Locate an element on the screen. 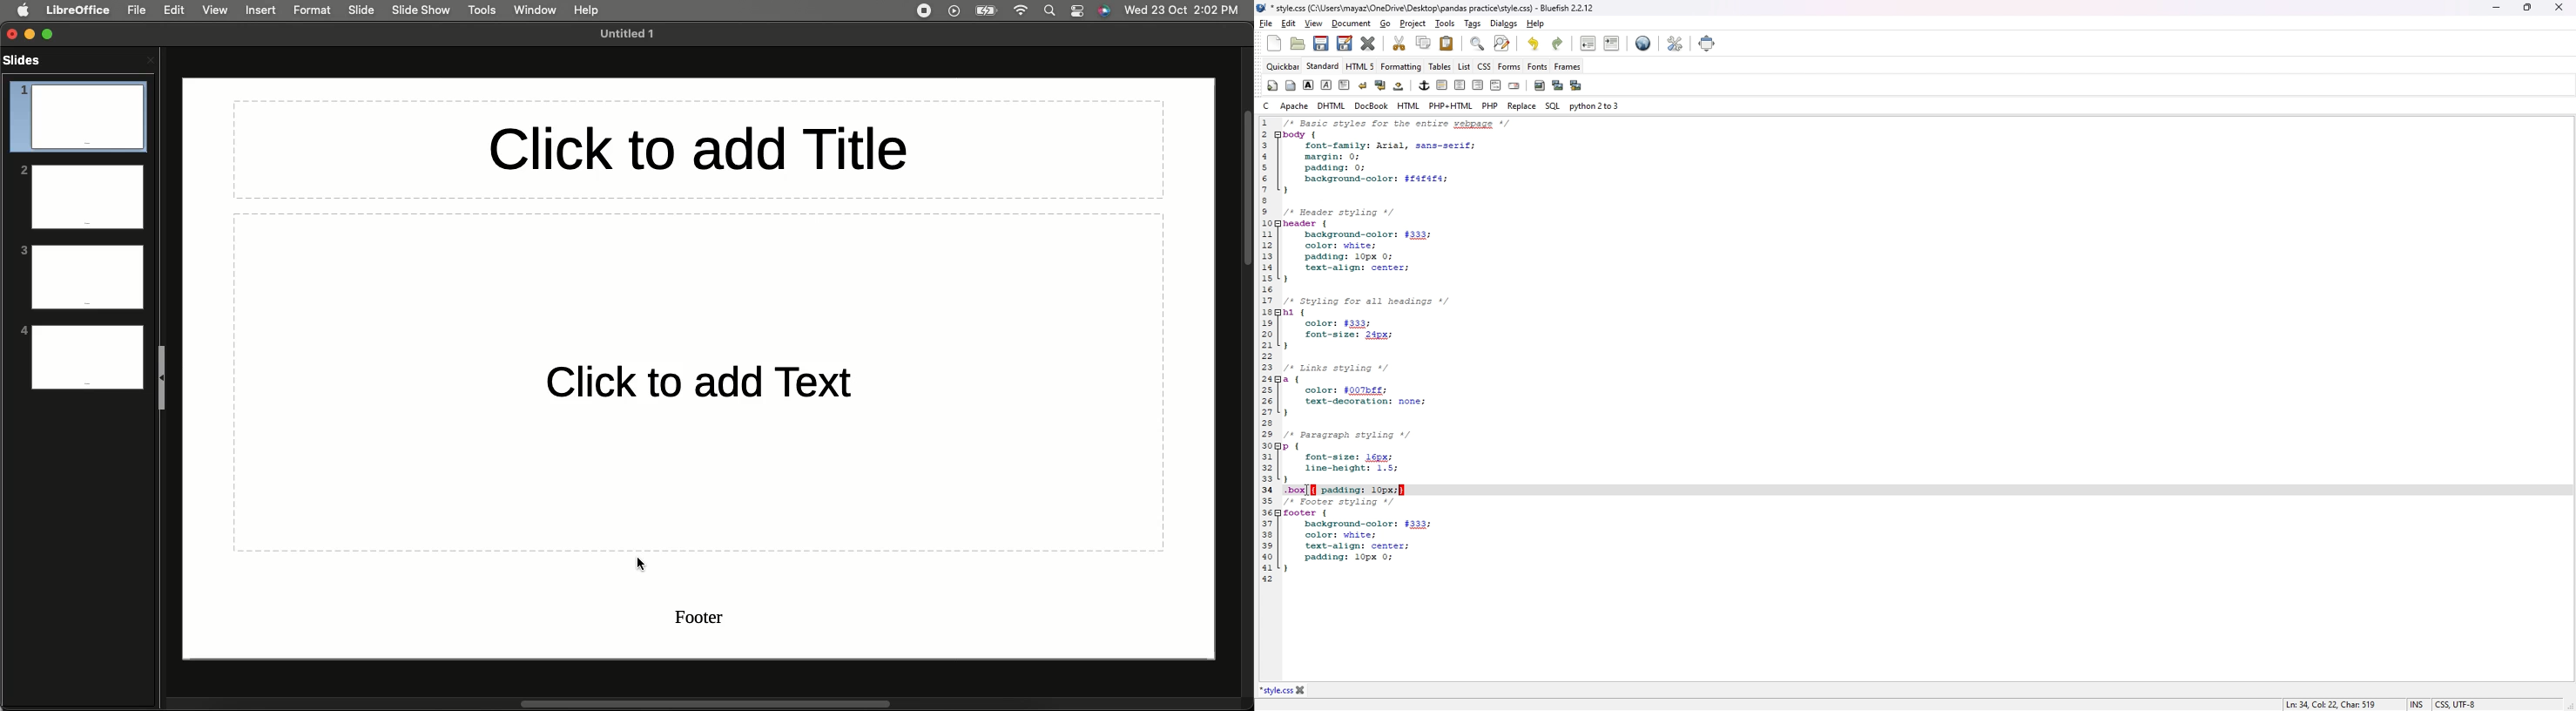 This screenshot has height=728, width=2576. Search is located at coordinates (1050, 10).